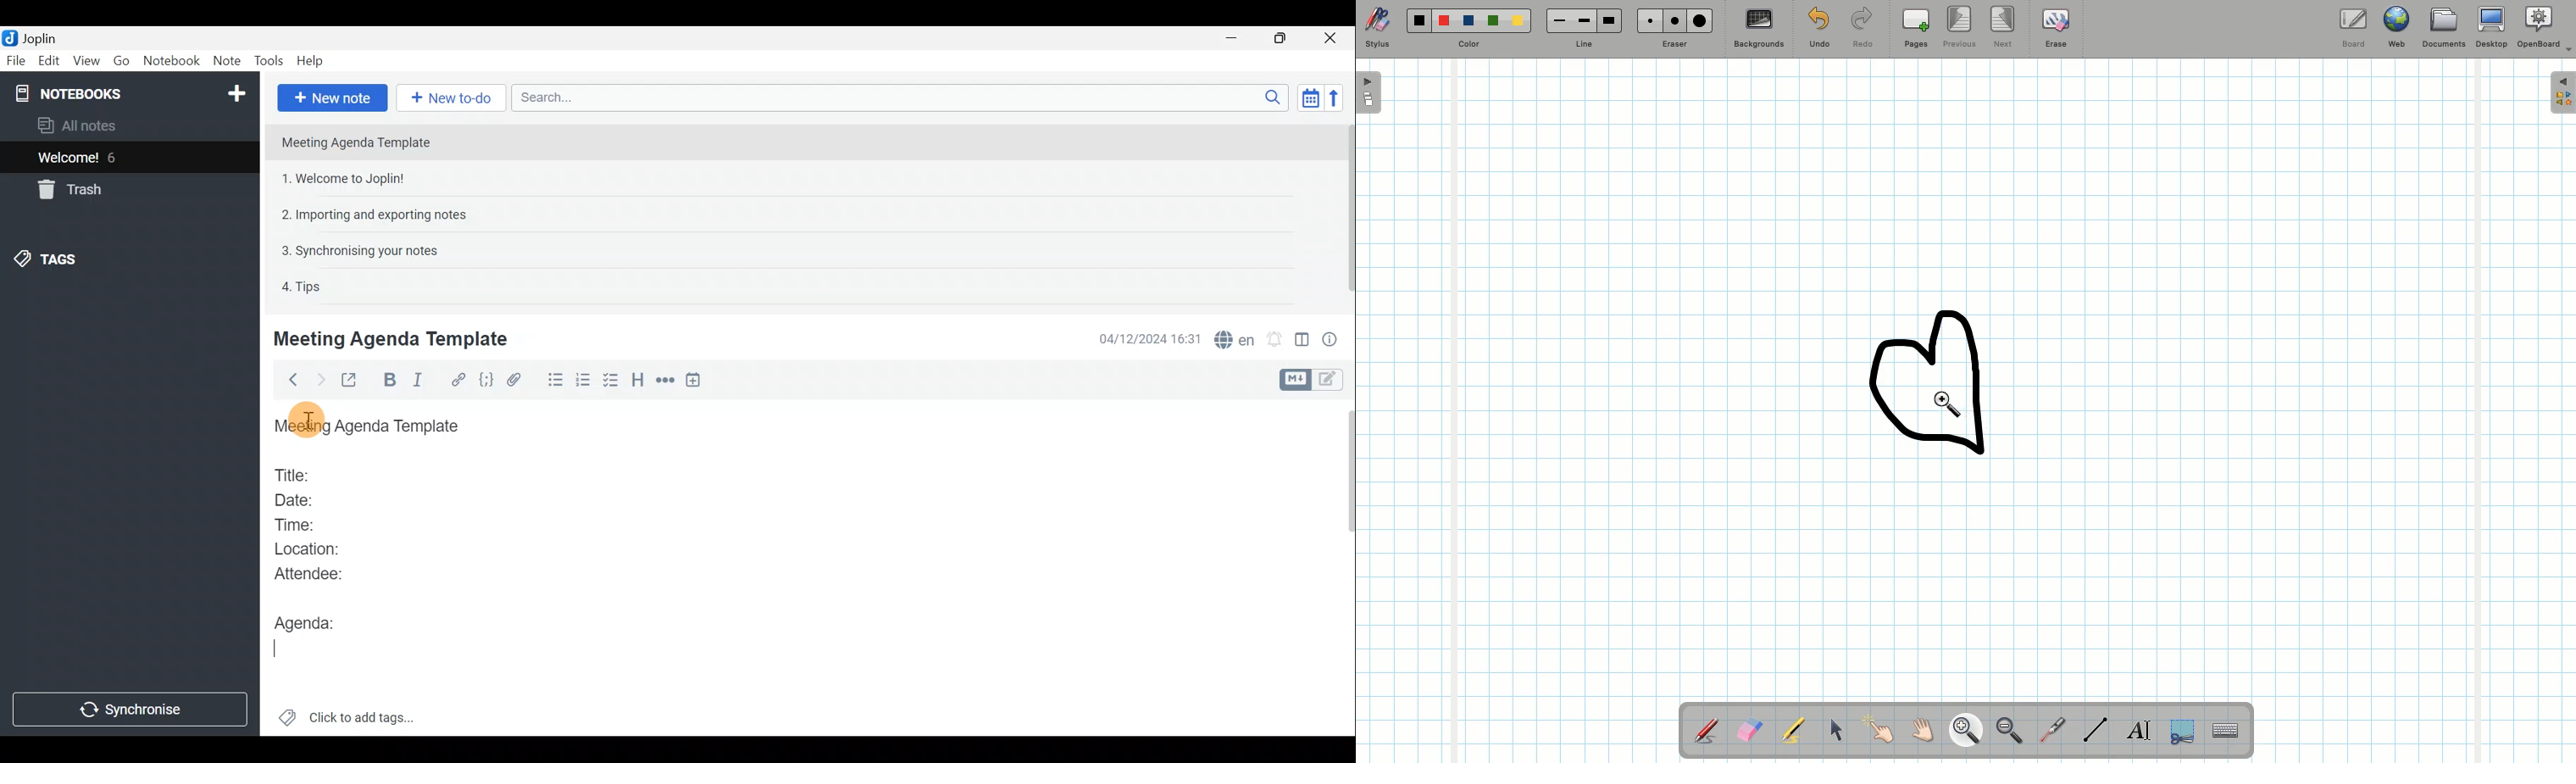  What do you see at coordinates (132, 93) in the screenshot?
I see `Notebooks` at bounding box center [132, 93].